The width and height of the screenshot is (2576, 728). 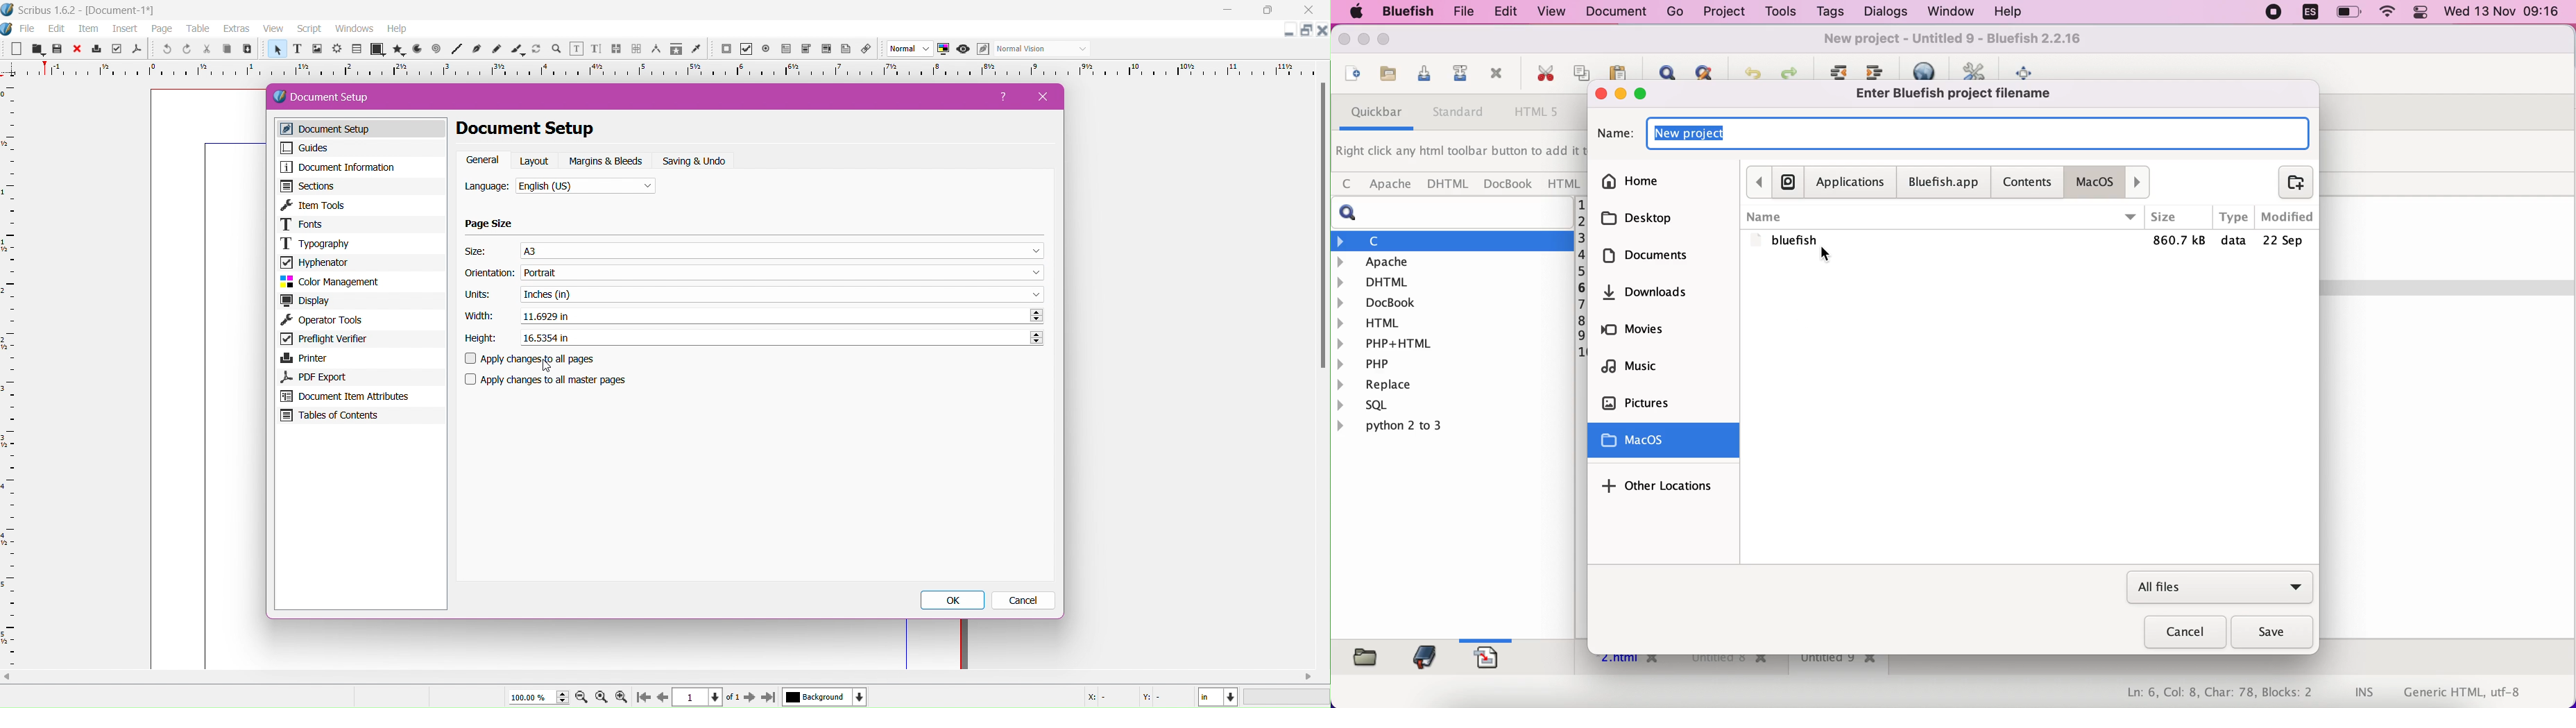 I want to click on time and date, so click(x=2504, y=13).